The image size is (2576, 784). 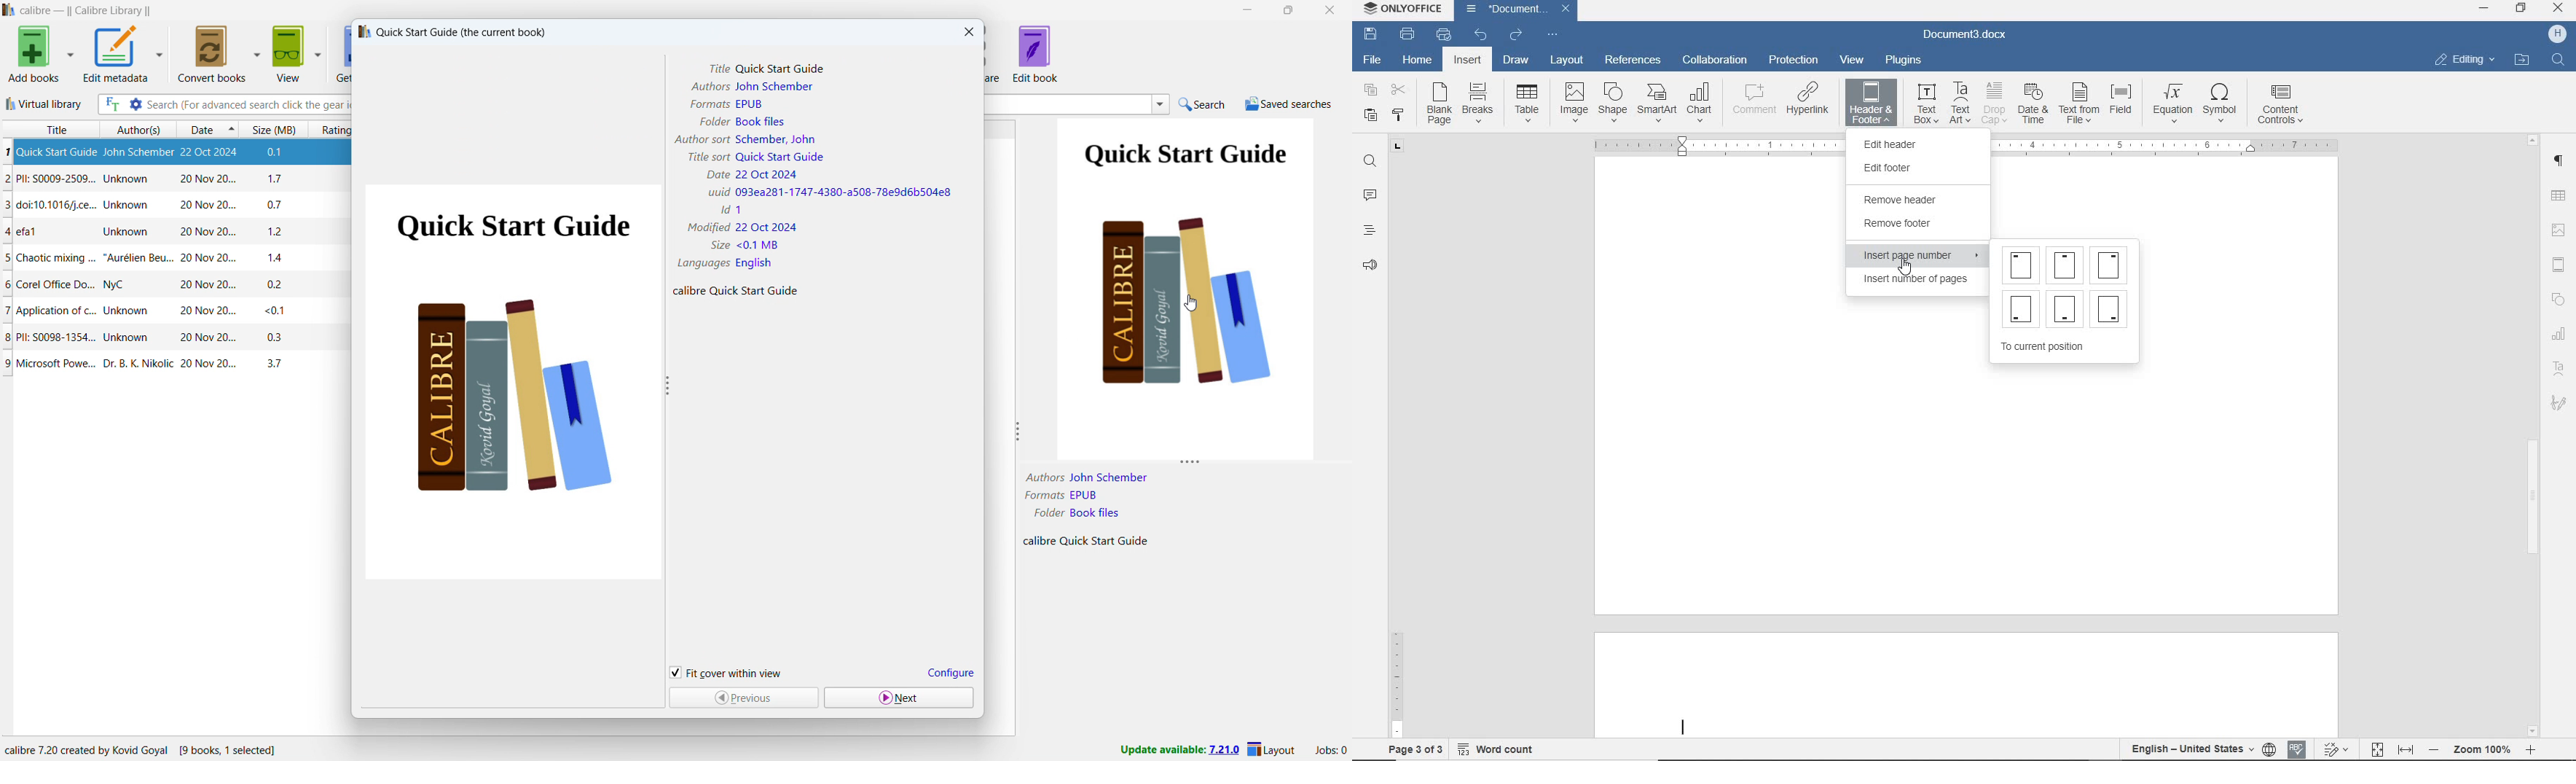 What do you see at coordinates (135, 104) in the screenshot?
I see `advanced search` at bounding box center [135, 104].